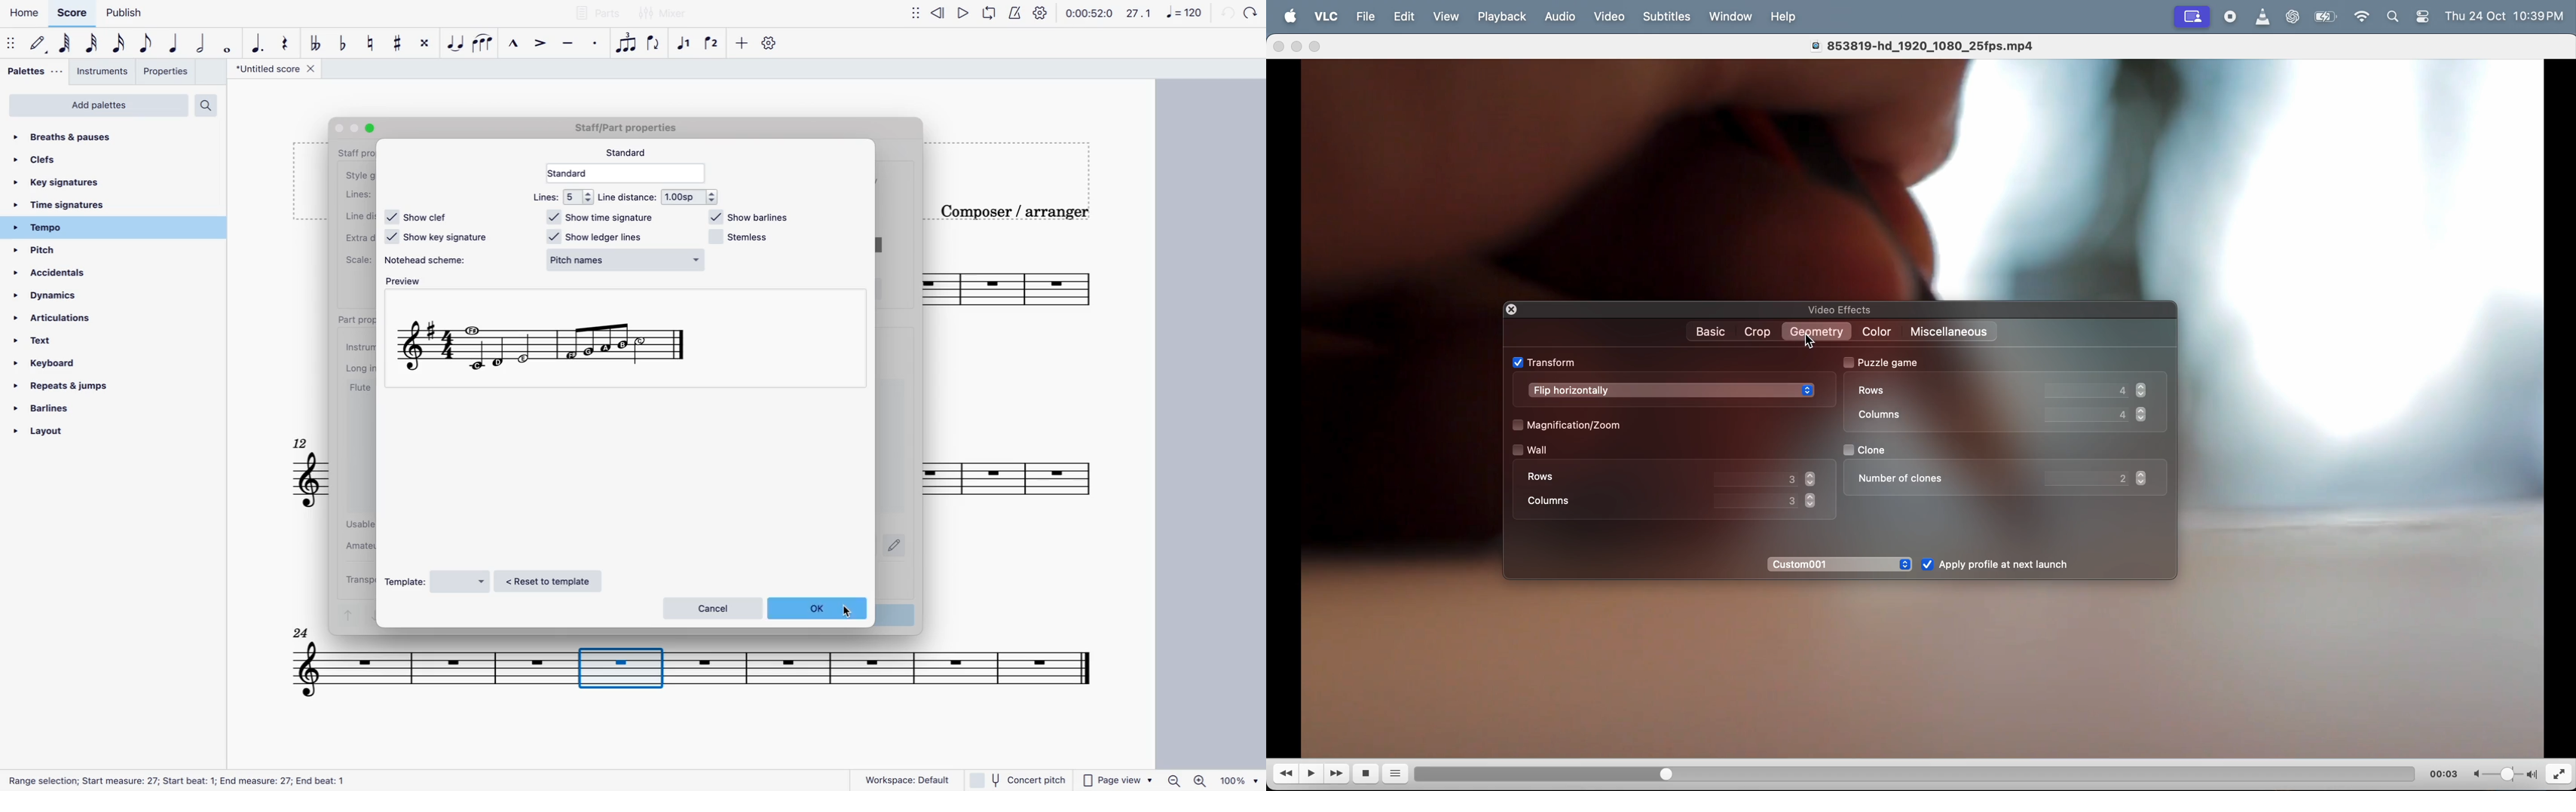 This screenshot has width=2576, height=812. Describe the element at coordinates (661, 197) in the screenshot. I see `line distance` at that location.